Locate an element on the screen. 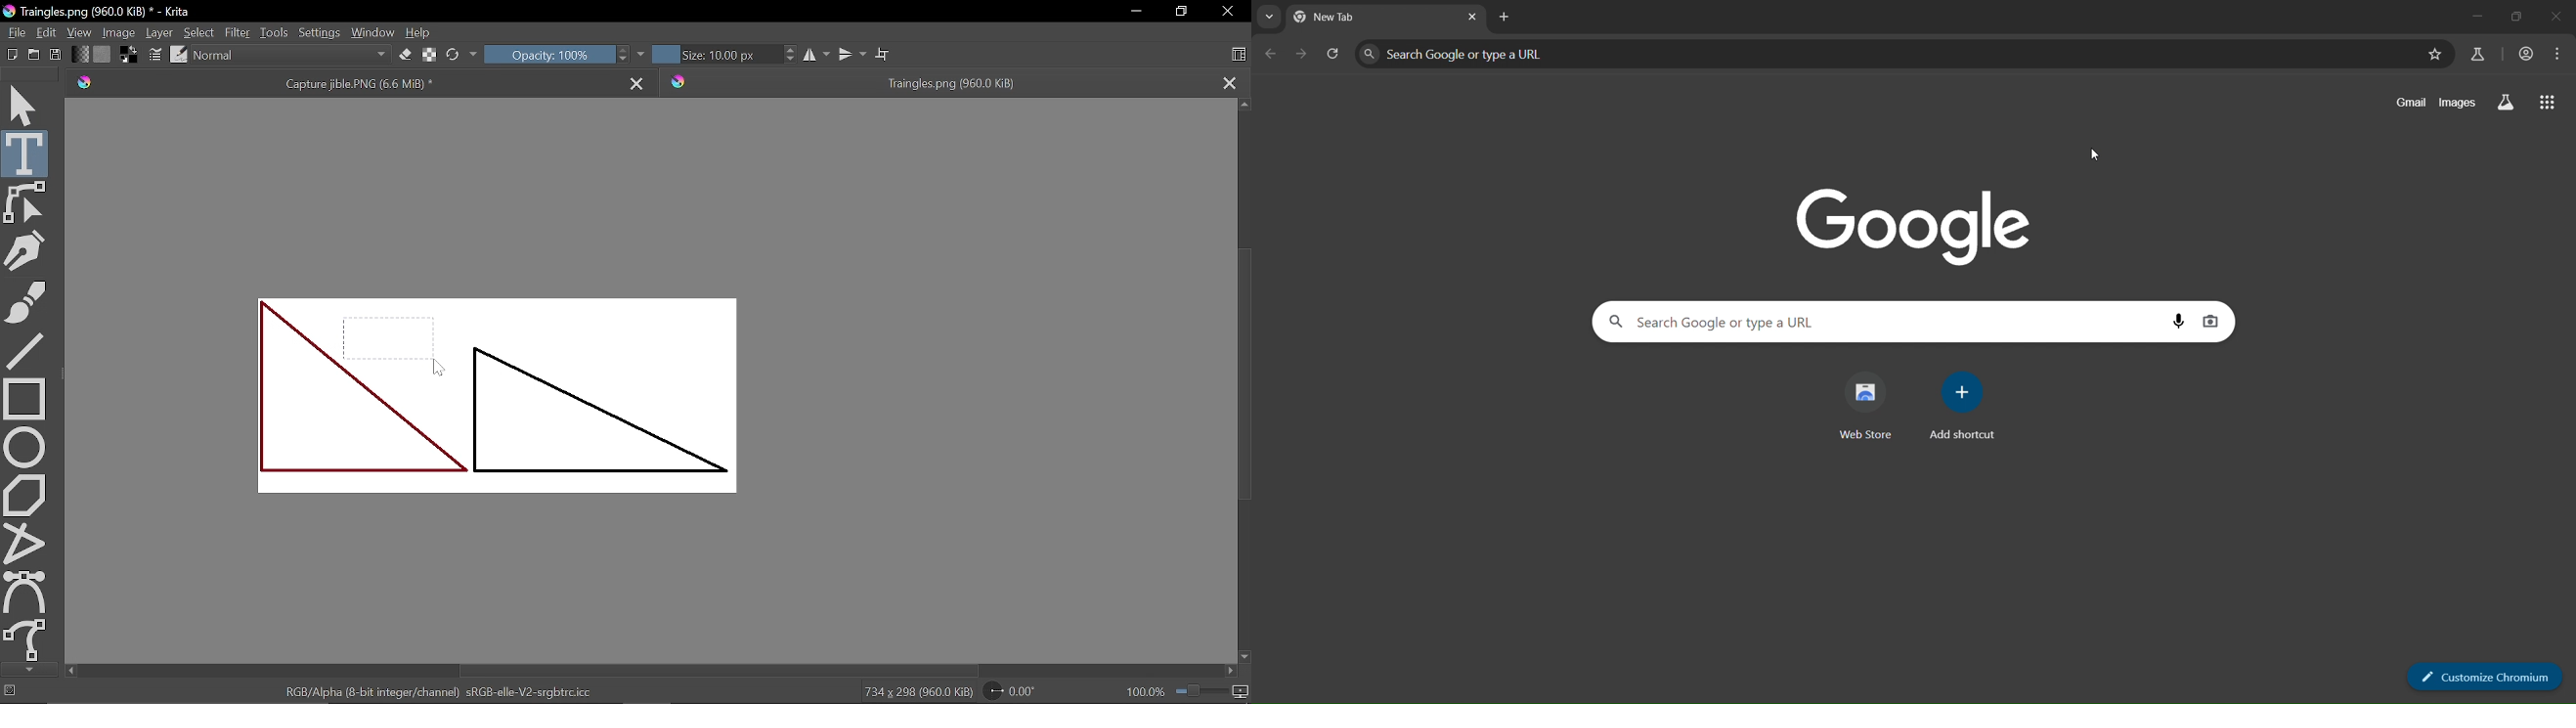  New document  is located at coordinates (10, 56).